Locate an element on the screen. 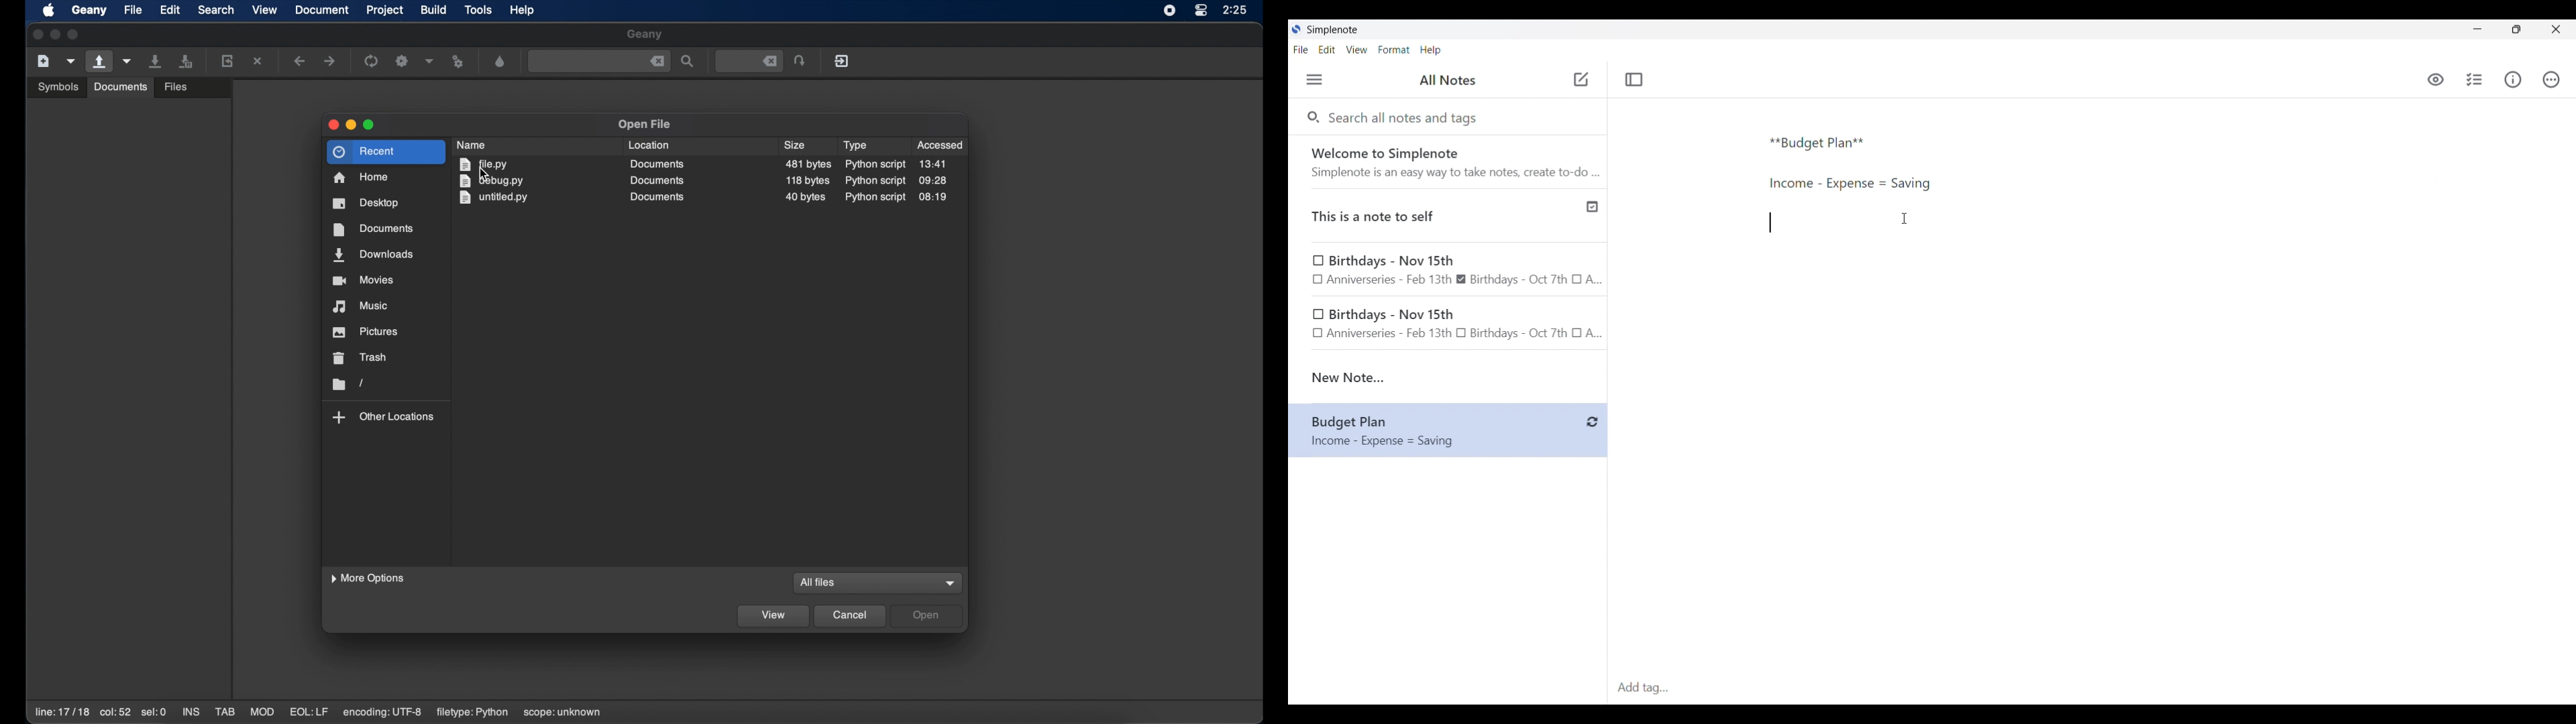  Info is located at coordinates (2513, 79).